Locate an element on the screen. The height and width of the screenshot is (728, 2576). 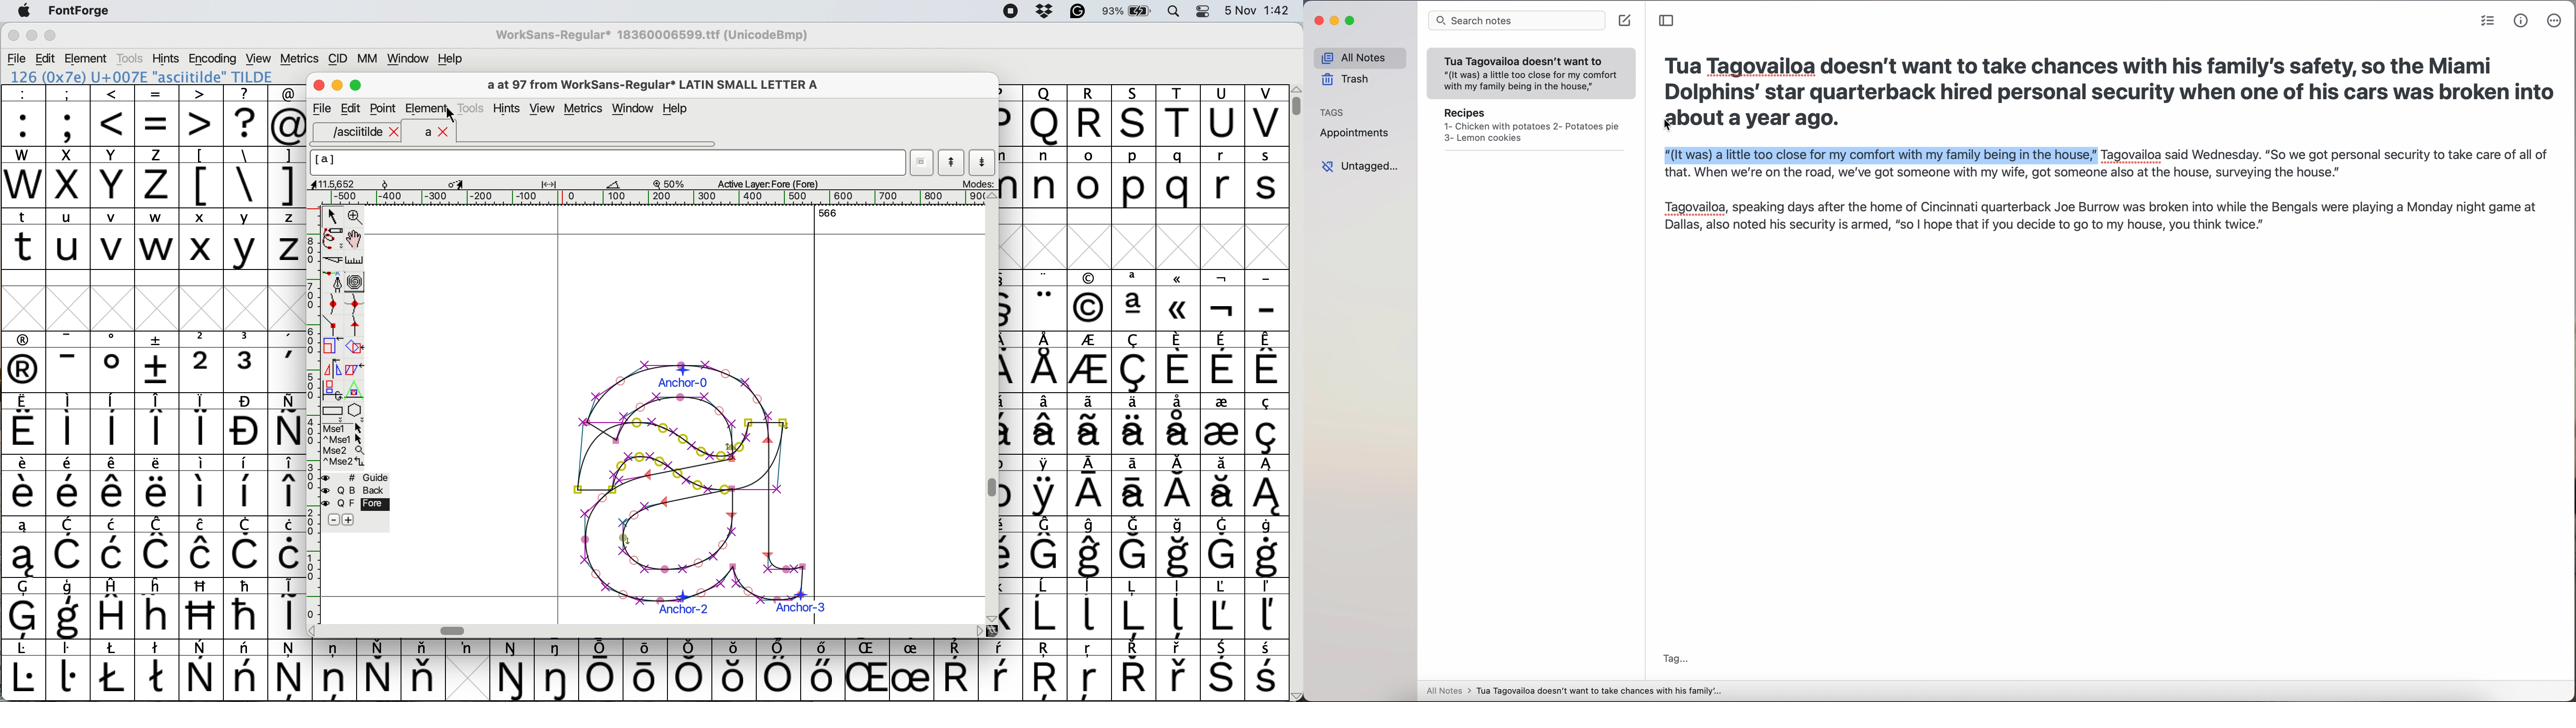
< is located at coordinates (113, 115).